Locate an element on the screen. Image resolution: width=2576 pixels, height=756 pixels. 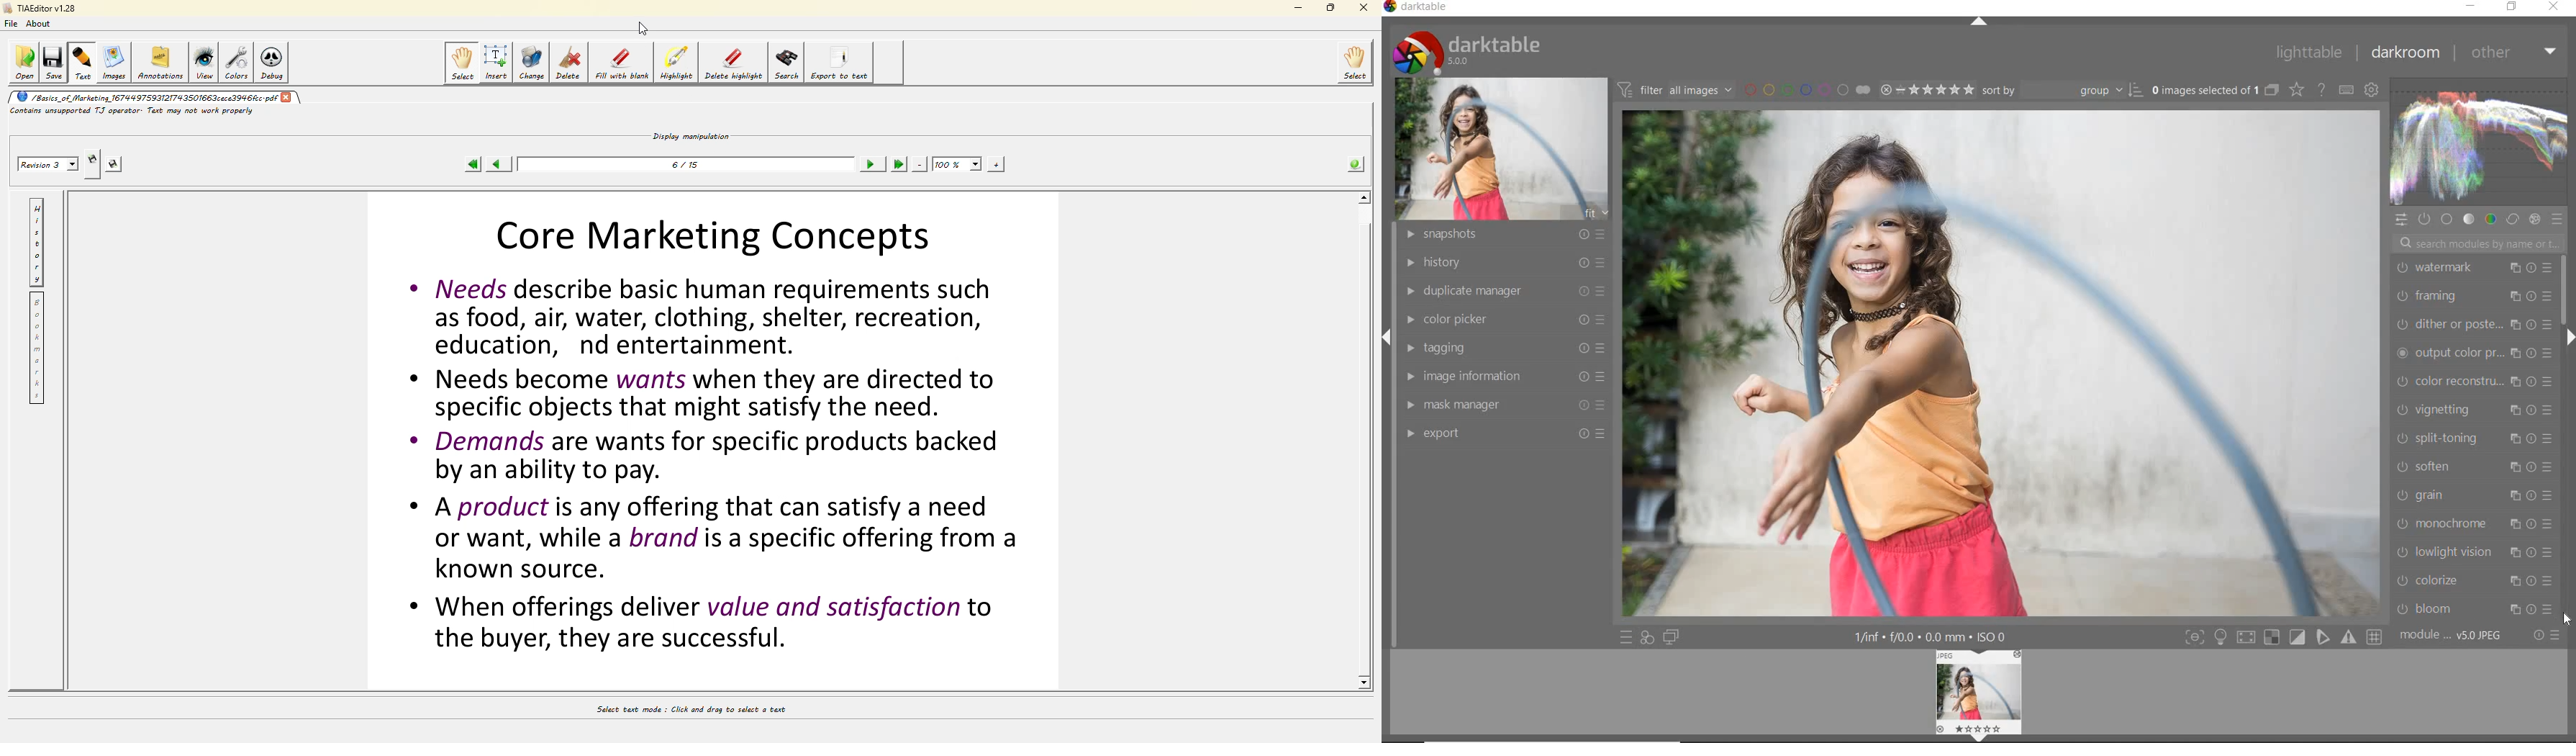
darkroom is located at coordinates (2408, 53).